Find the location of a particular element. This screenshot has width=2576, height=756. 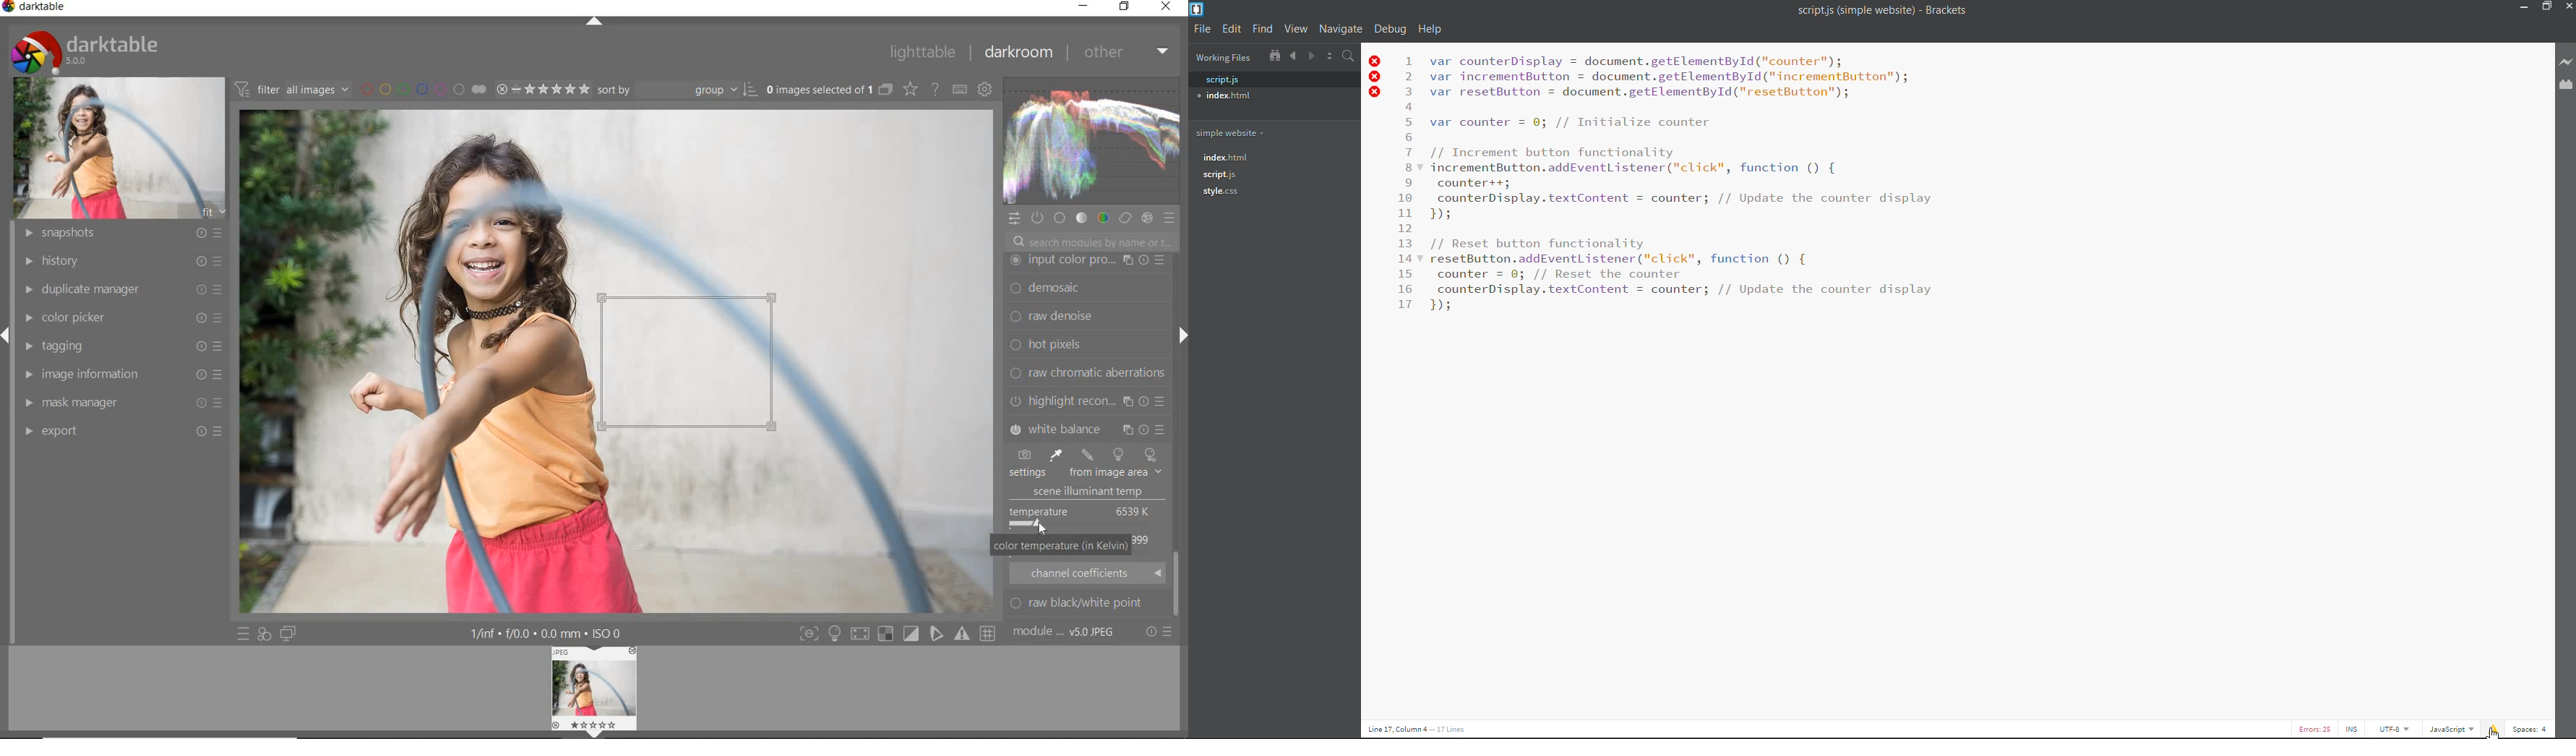

minimize is located at coordinates (2522, 10).